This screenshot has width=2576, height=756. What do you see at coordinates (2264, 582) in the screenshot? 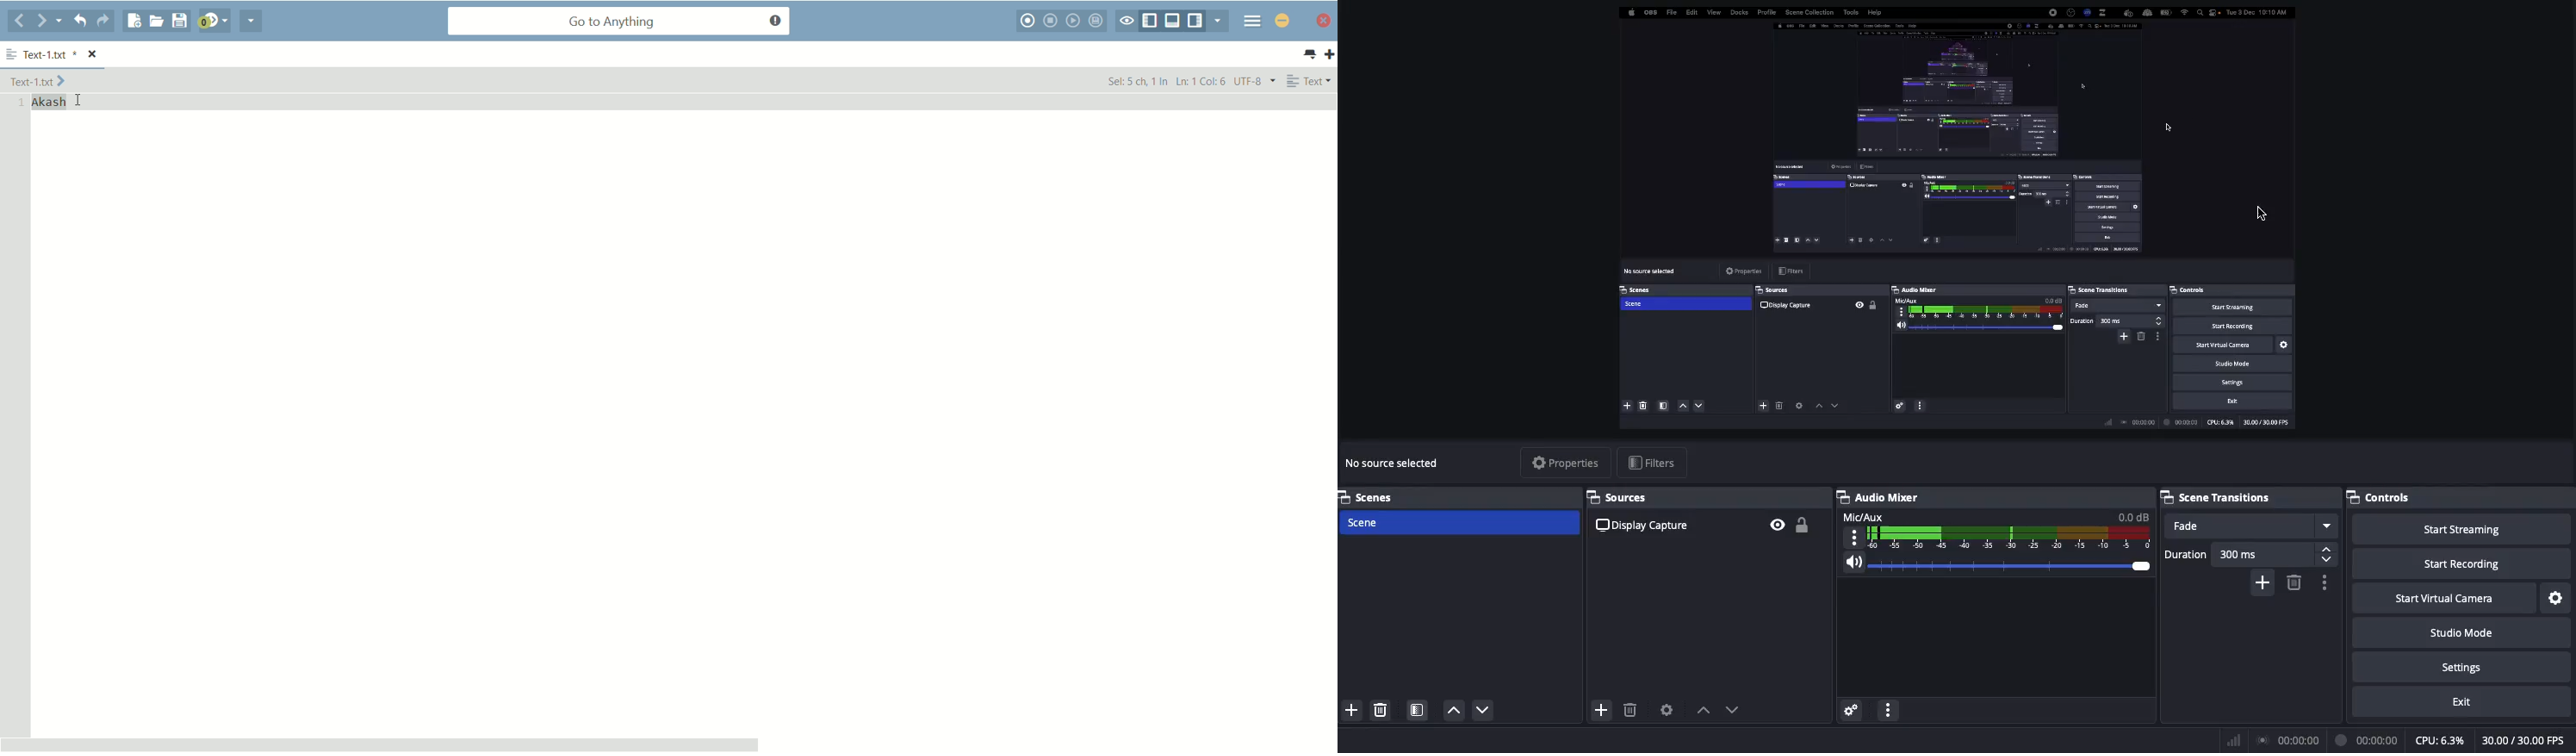
I see `Add` at bounding box center [2264, 582].